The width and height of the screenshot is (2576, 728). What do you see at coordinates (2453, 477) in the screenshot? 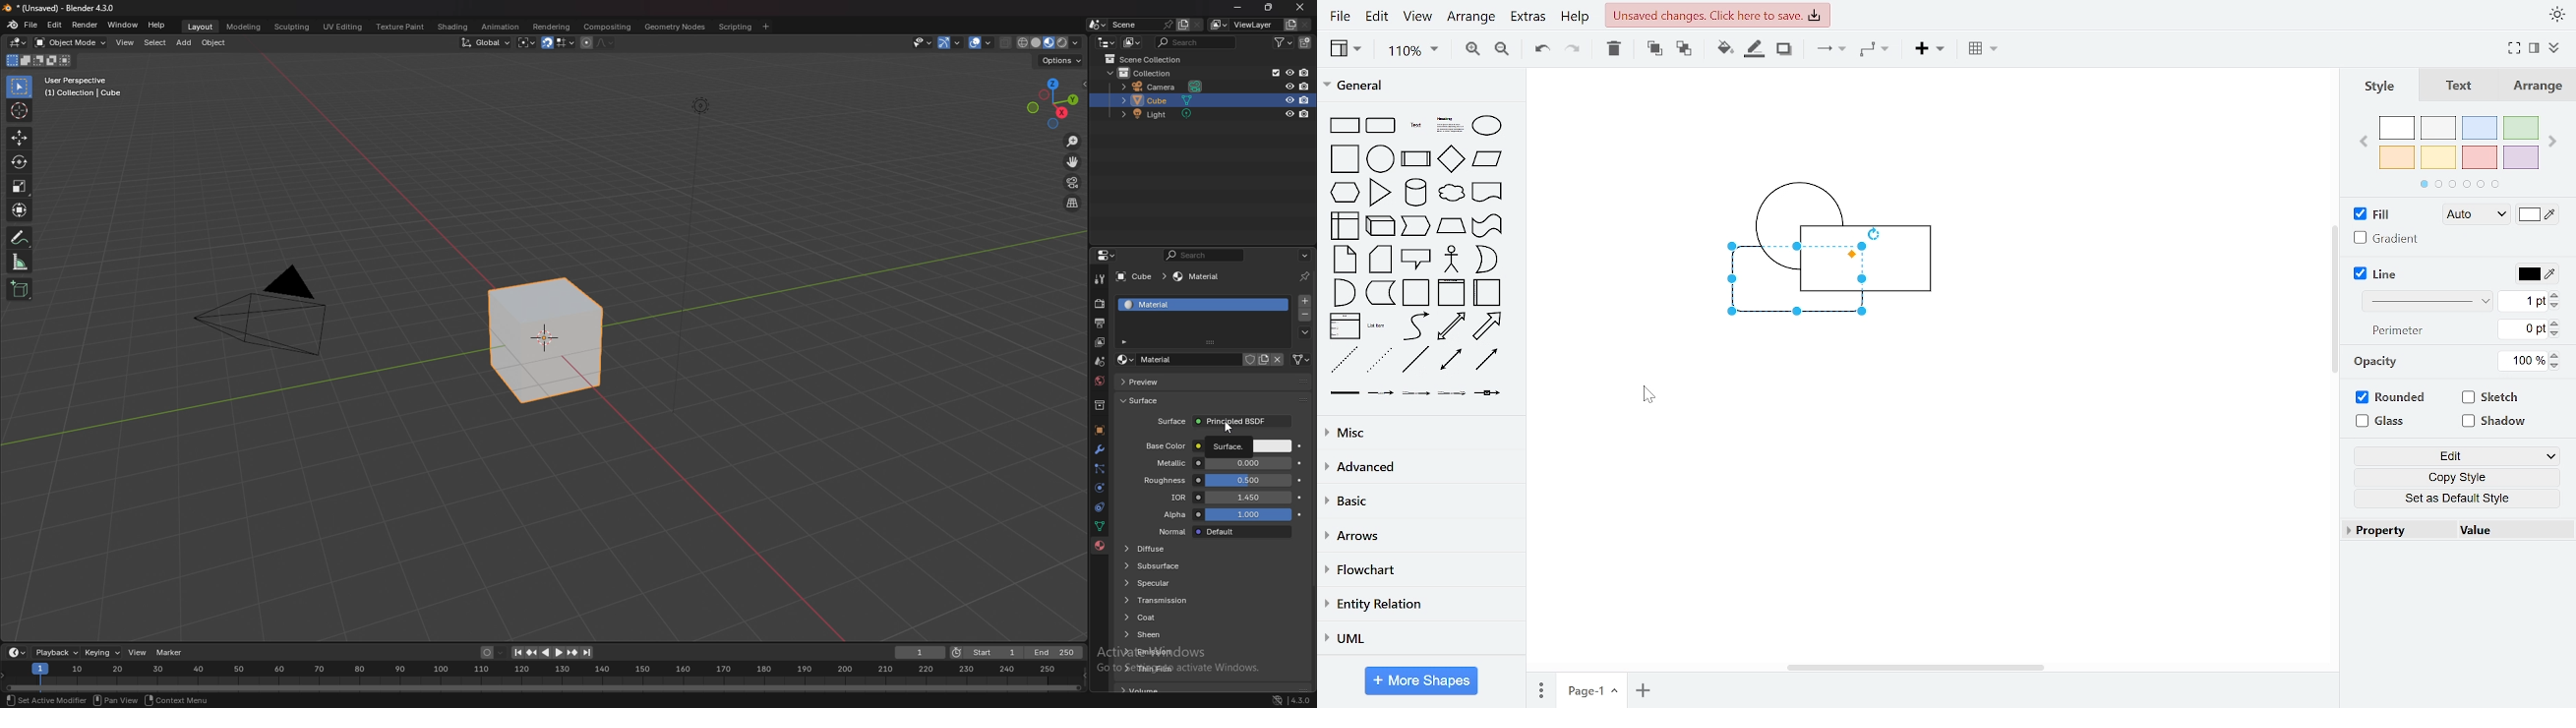
I see `copy style` at bounding box center [2453, 477].